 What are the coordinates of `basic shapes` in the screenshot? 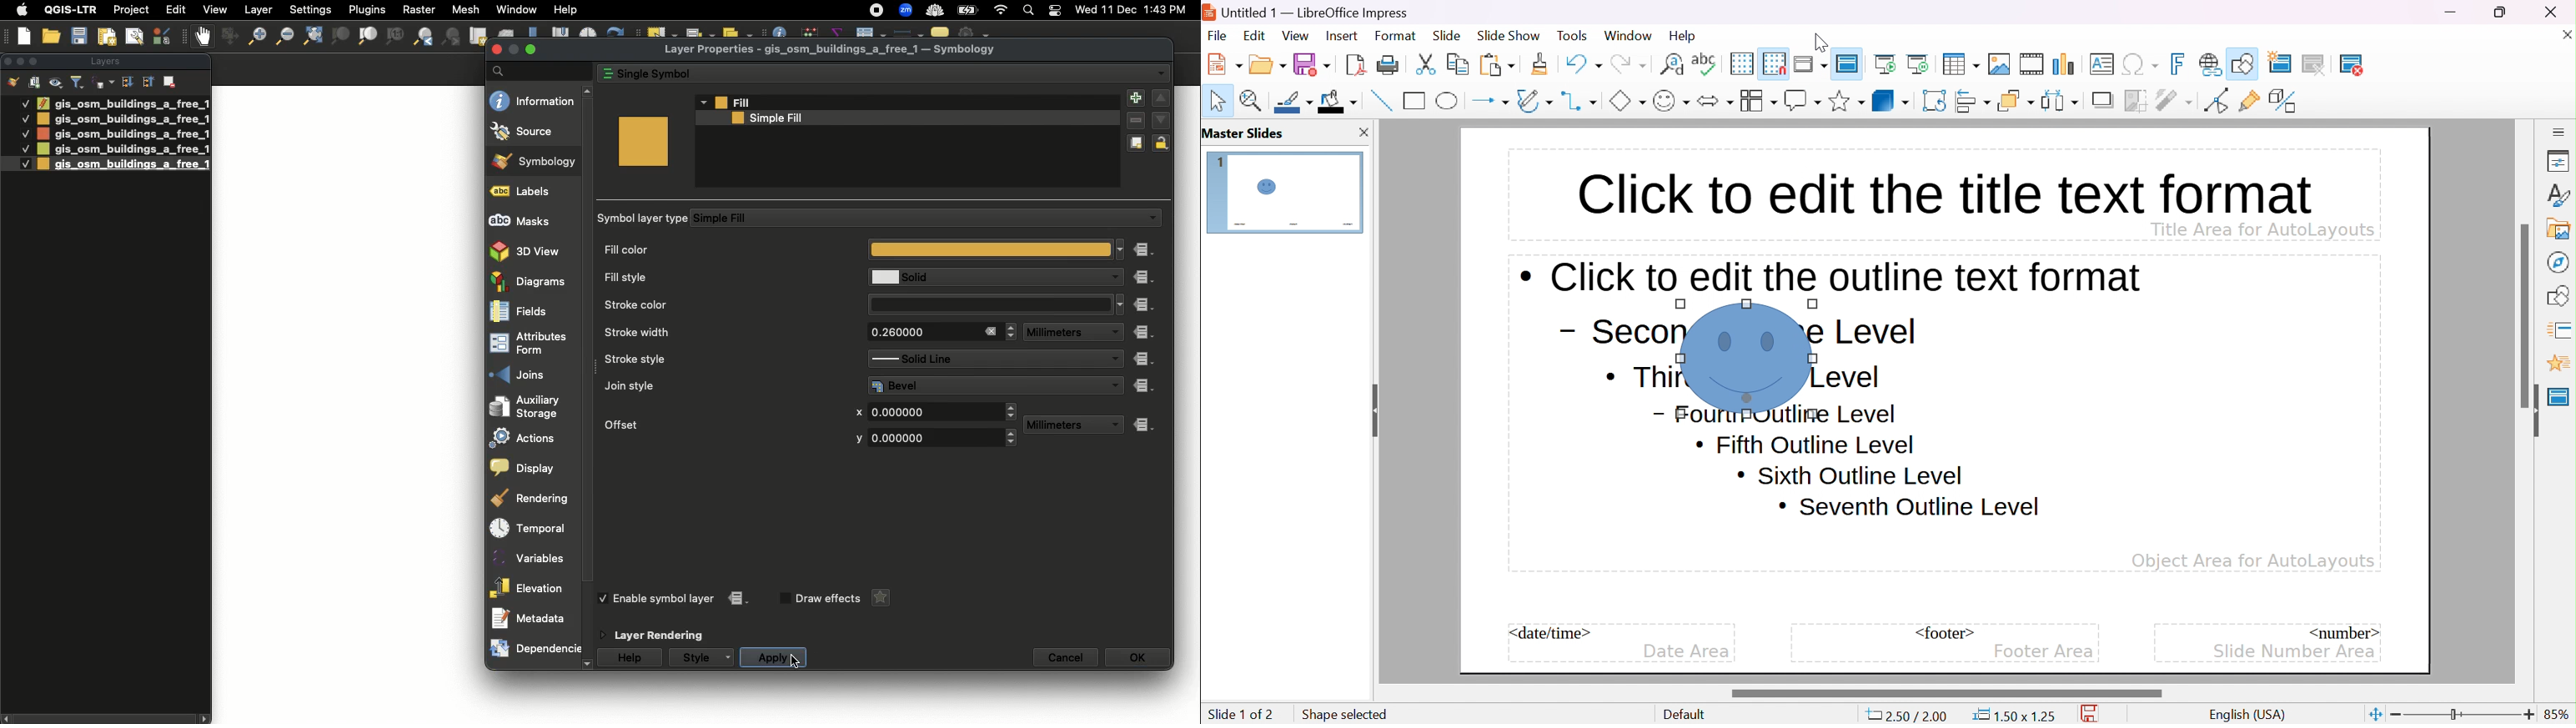 It's located at (1627, 101).